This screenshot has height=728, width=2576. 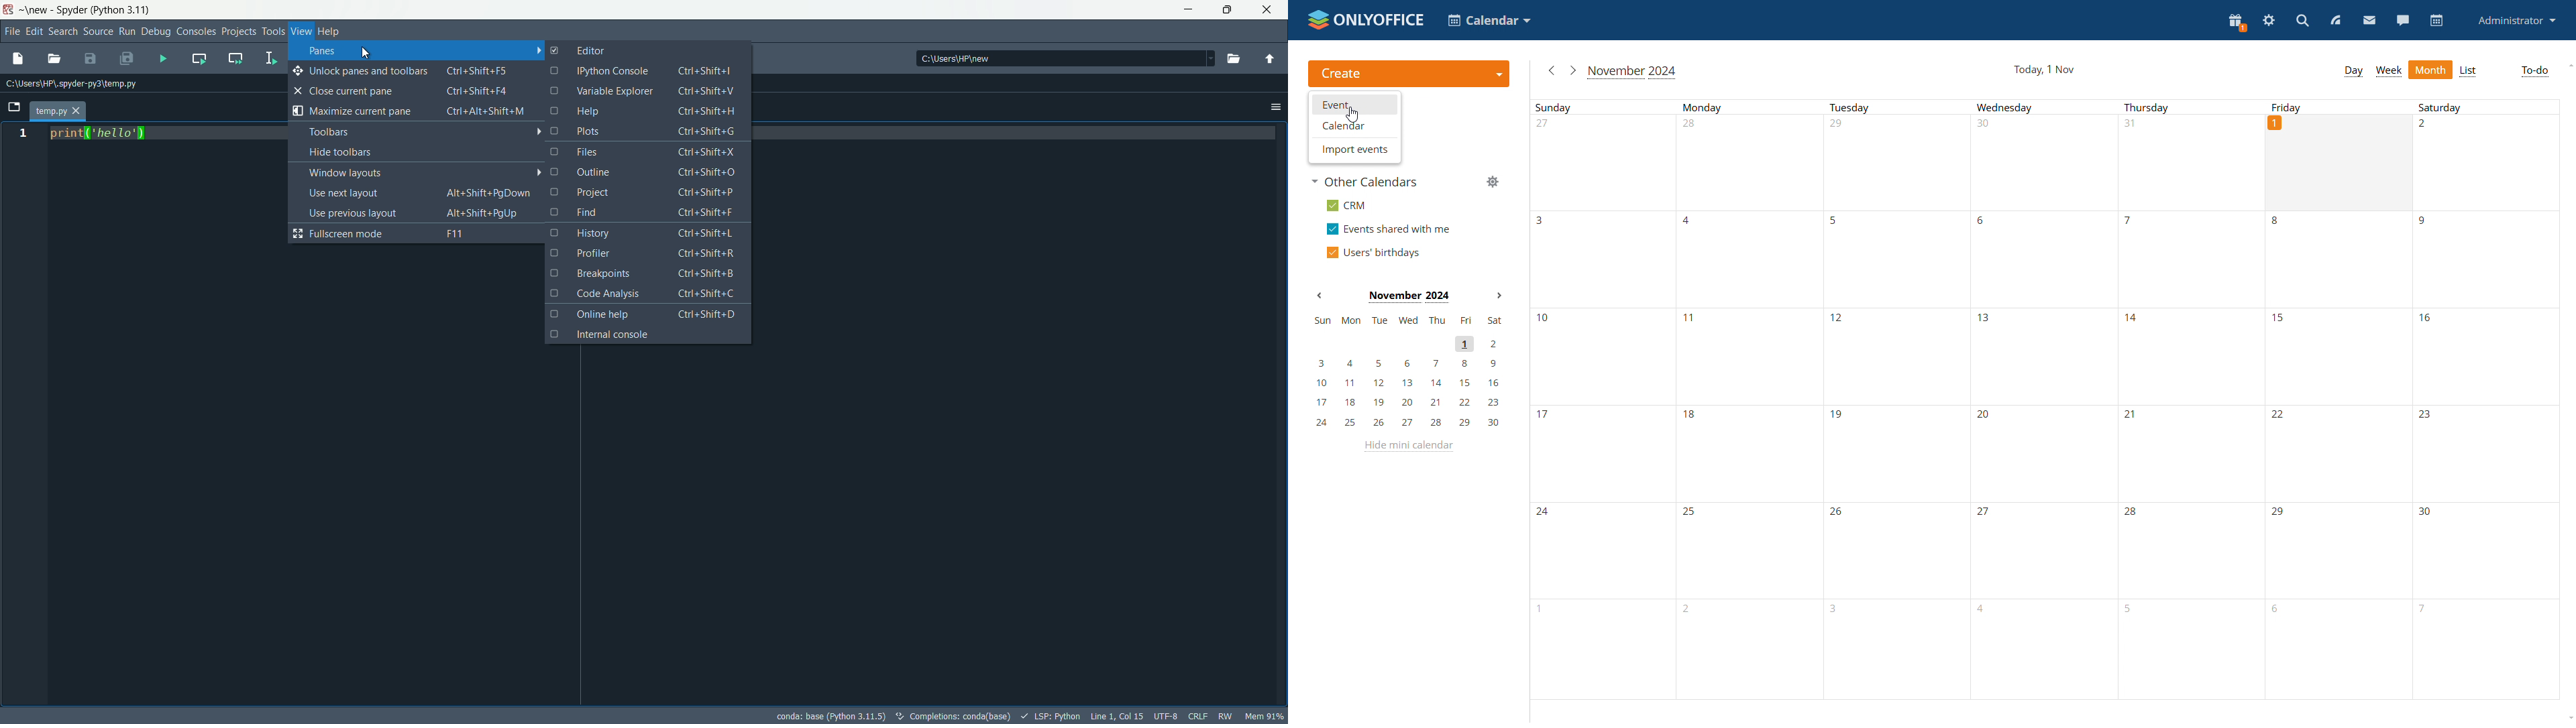 I want to click on create, so click(x=1407, y=74).